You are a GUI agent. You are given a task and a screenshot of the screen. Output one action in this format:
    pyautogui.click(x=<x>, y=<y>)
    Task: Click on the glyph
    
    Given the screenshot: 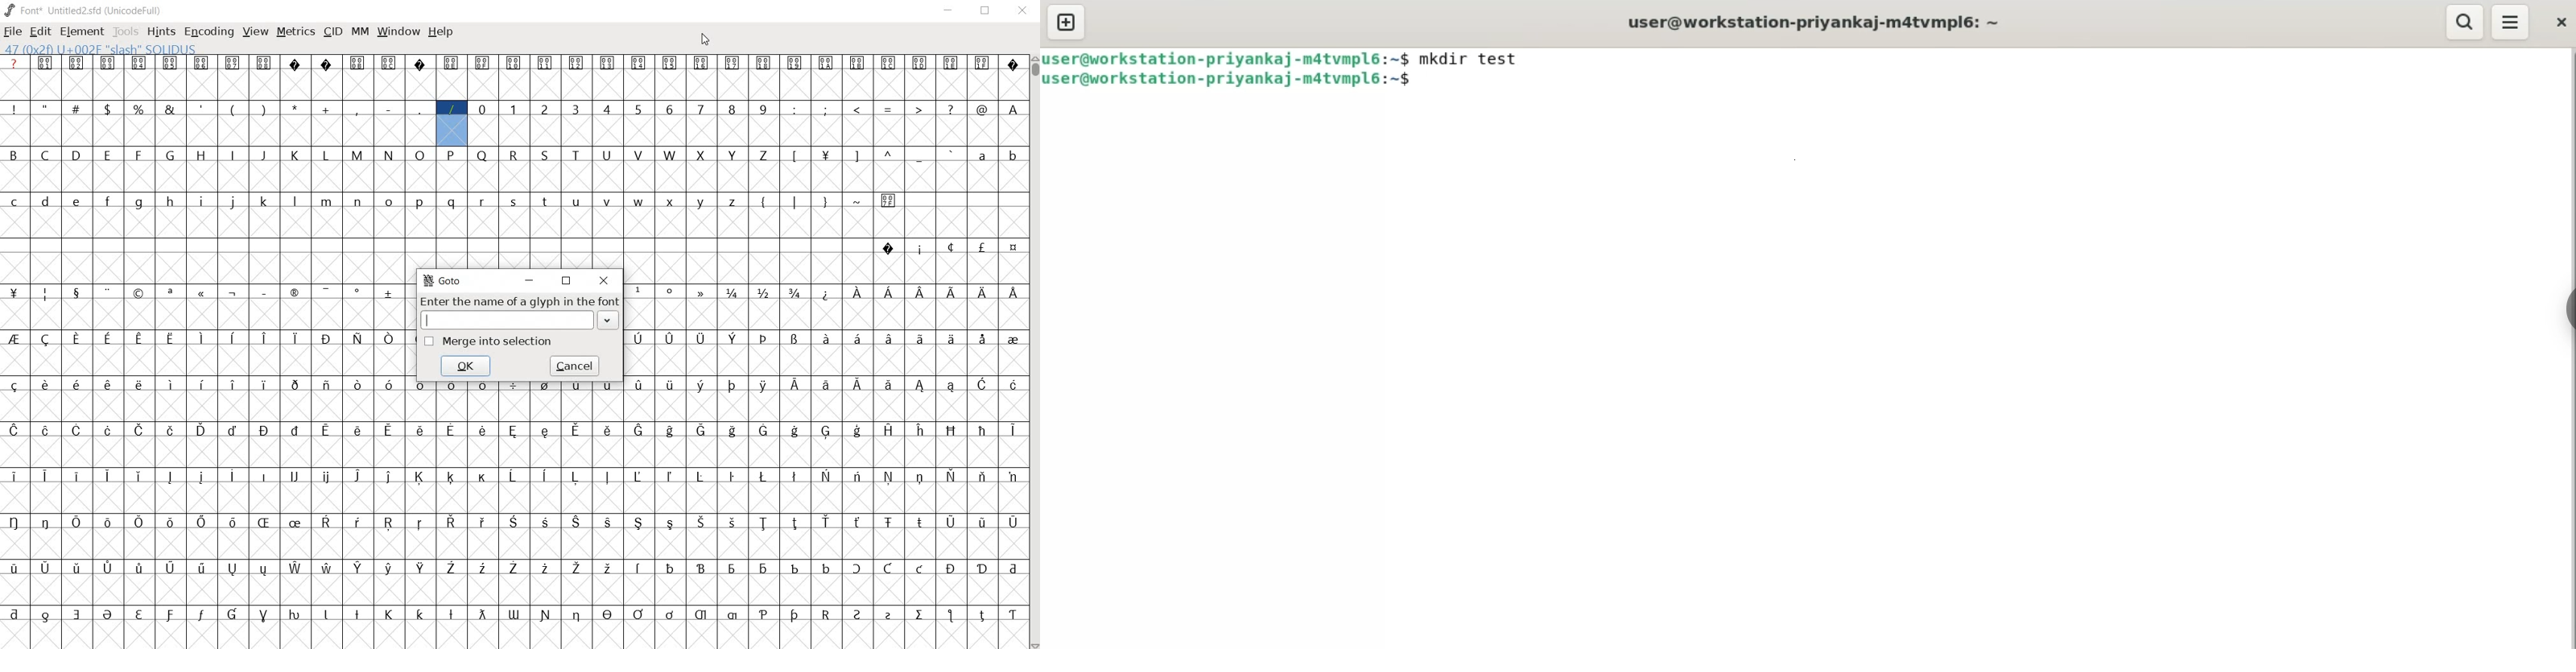 What is the action you would take?
    pyautogui.click(x=671, y=568)
    